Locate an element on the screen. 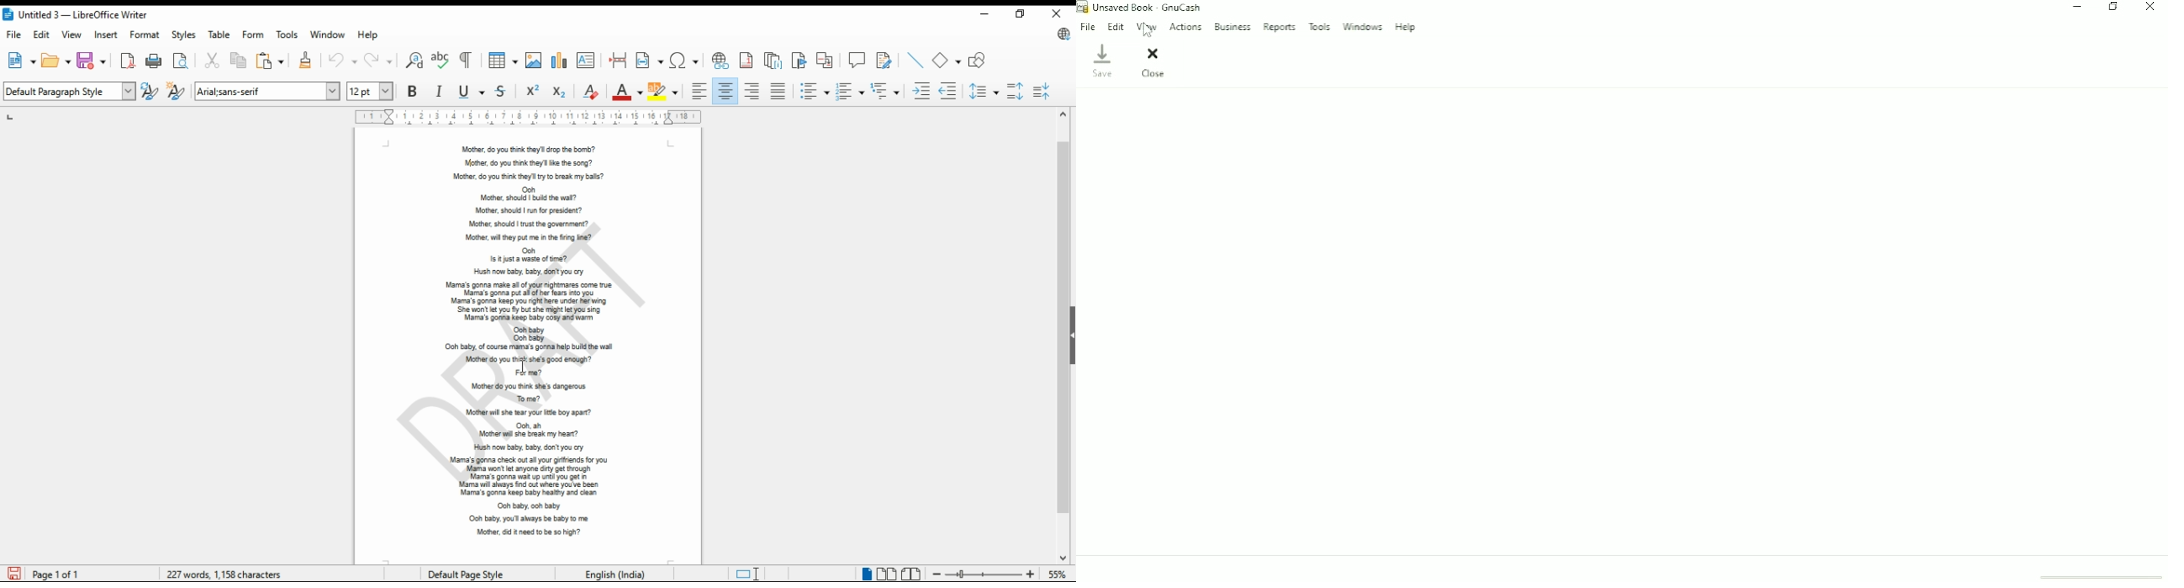  clear direct formatting is located at coordinates (591, 91).